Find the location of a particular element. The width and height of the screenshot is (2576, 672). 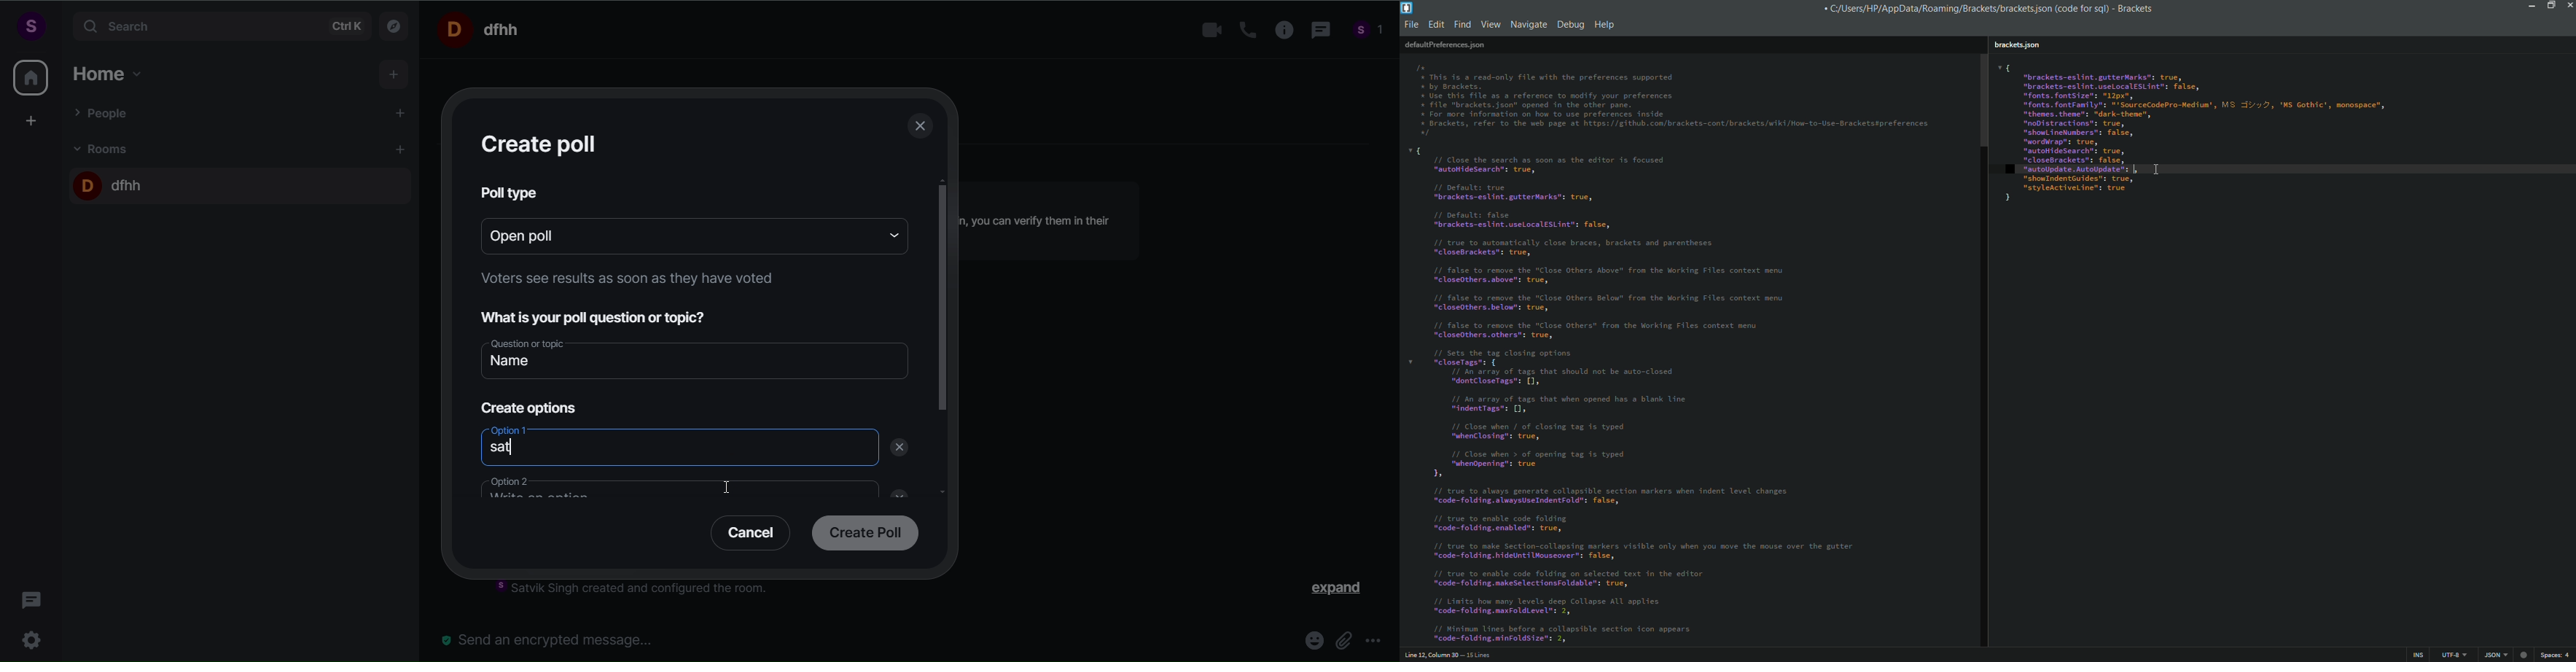

file menu is located at coordinates (1412, 25).